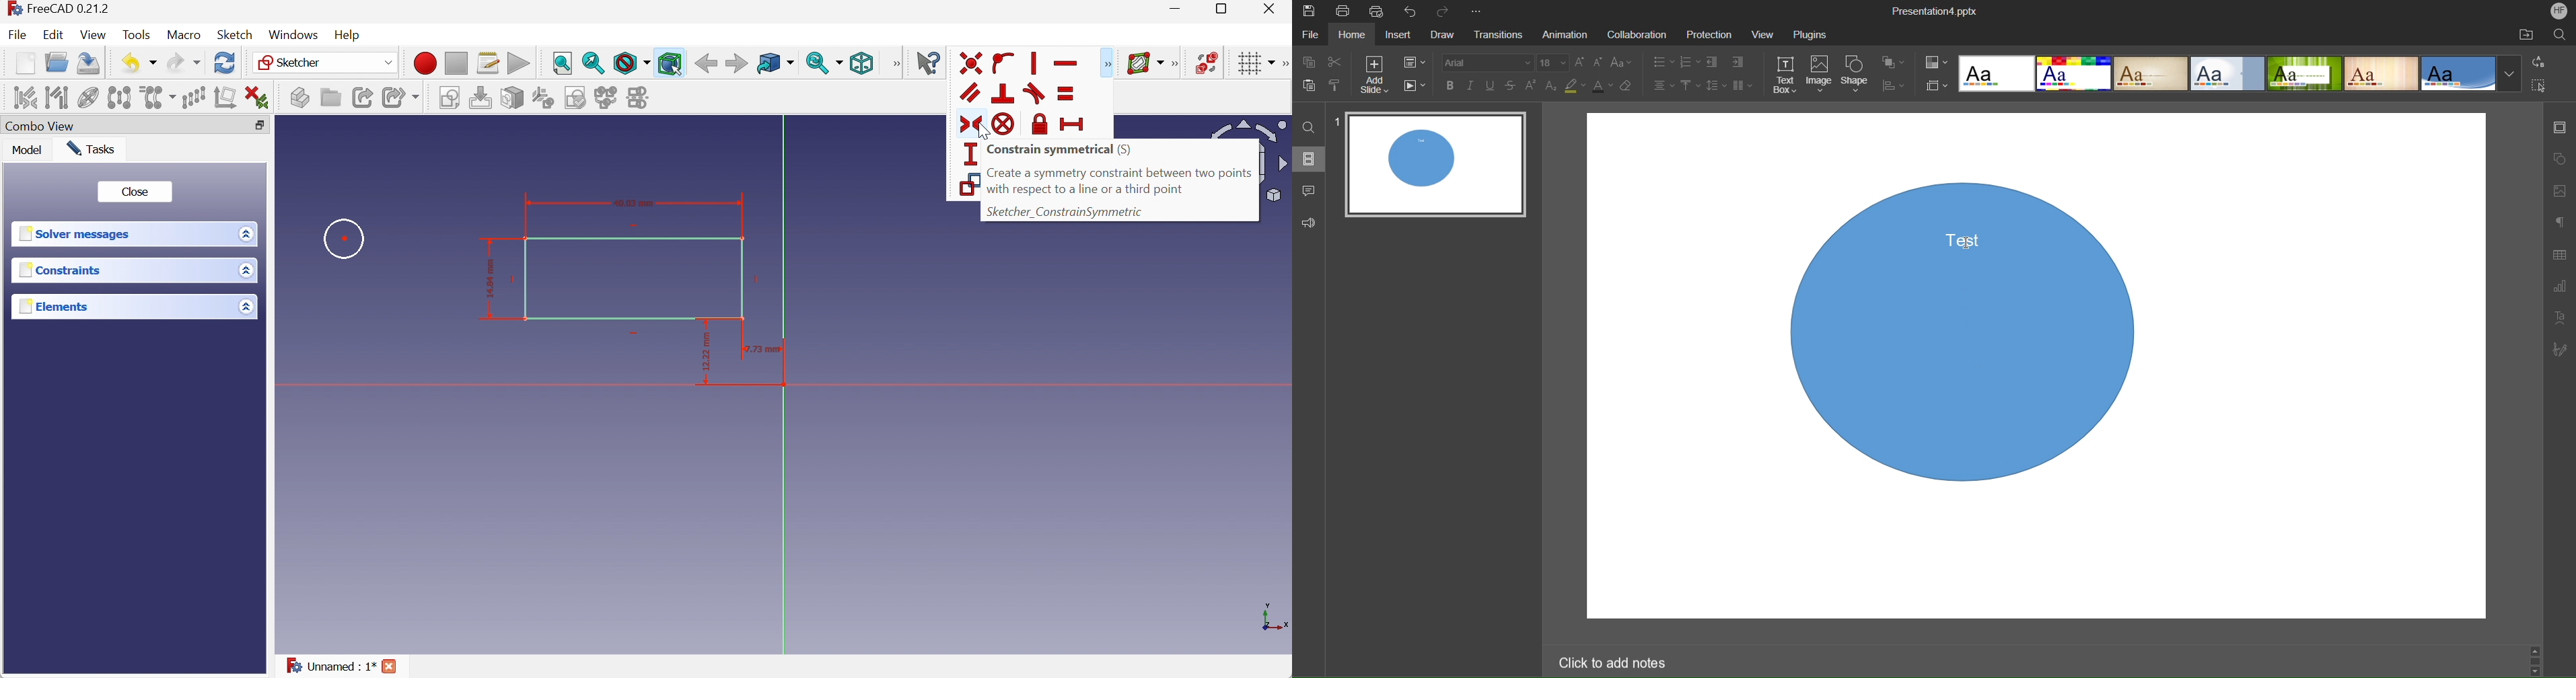 The height and width of the screenshot is (700, 2576). Describe the element at coordinates (2560, 286) in the screenshot. I see `Graph Settings` at that location.